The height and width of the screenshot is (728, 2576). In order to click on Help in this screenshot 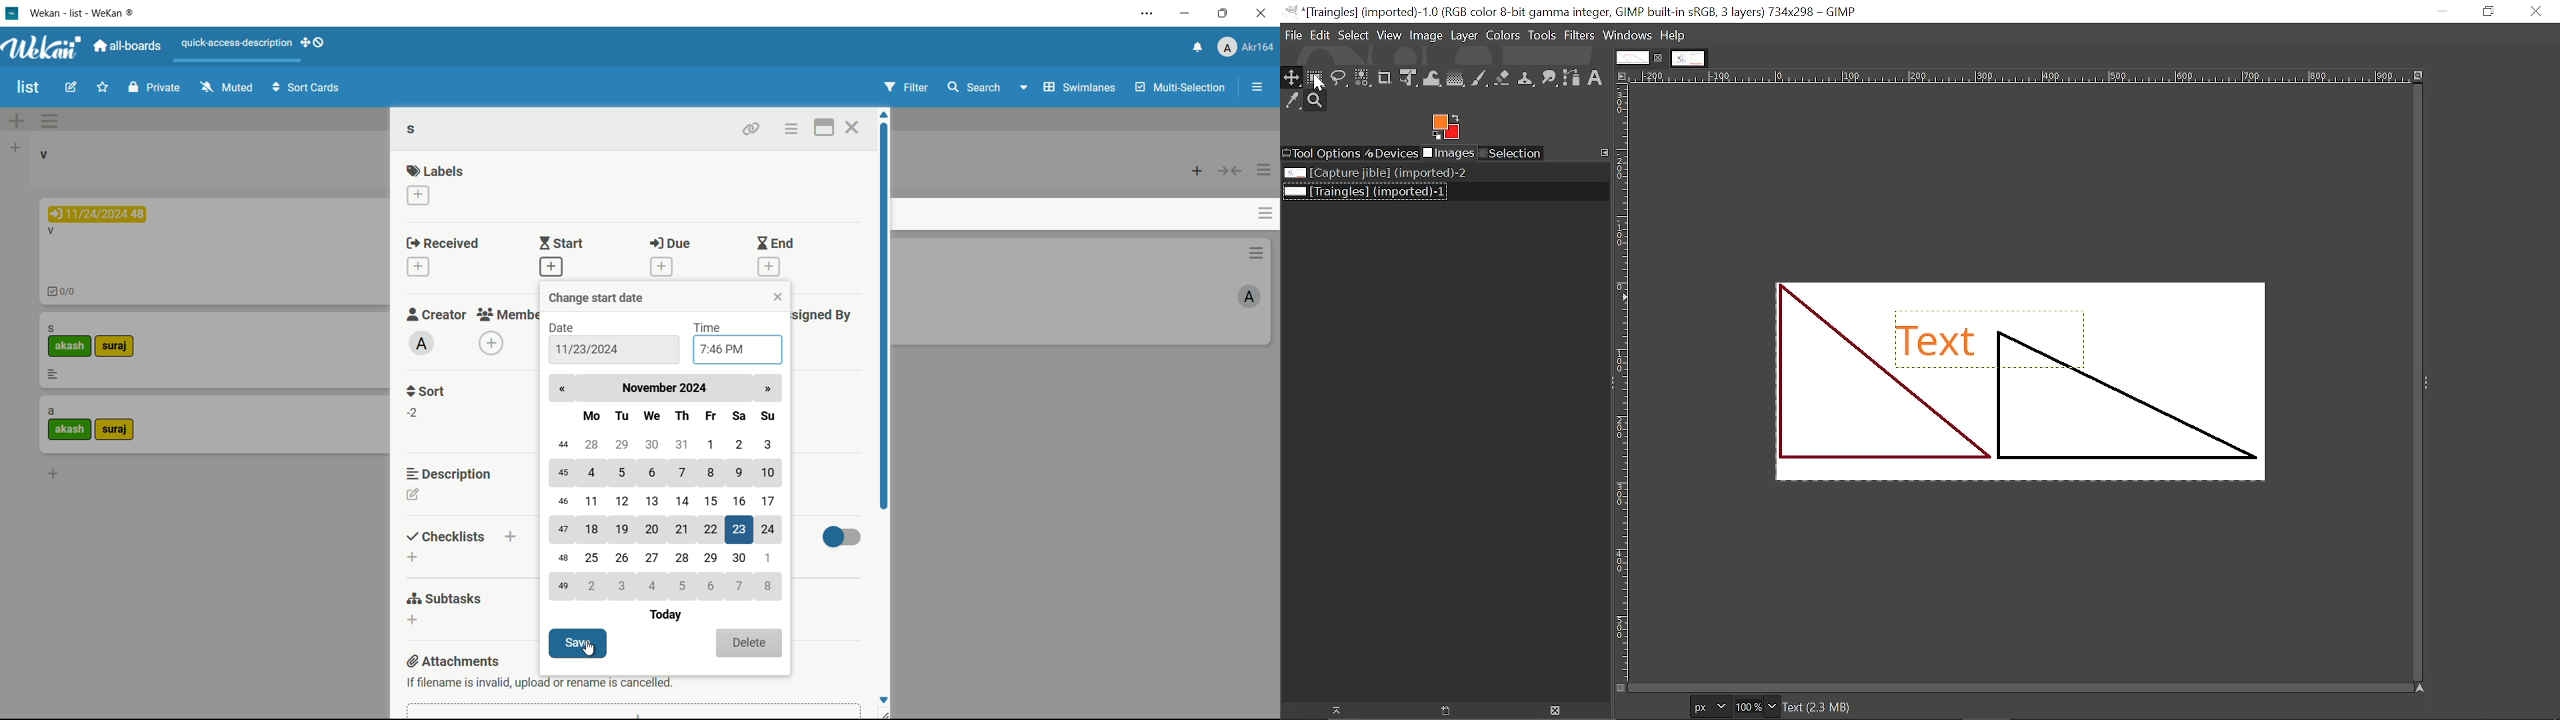, I will do `click(1673, 35)`.